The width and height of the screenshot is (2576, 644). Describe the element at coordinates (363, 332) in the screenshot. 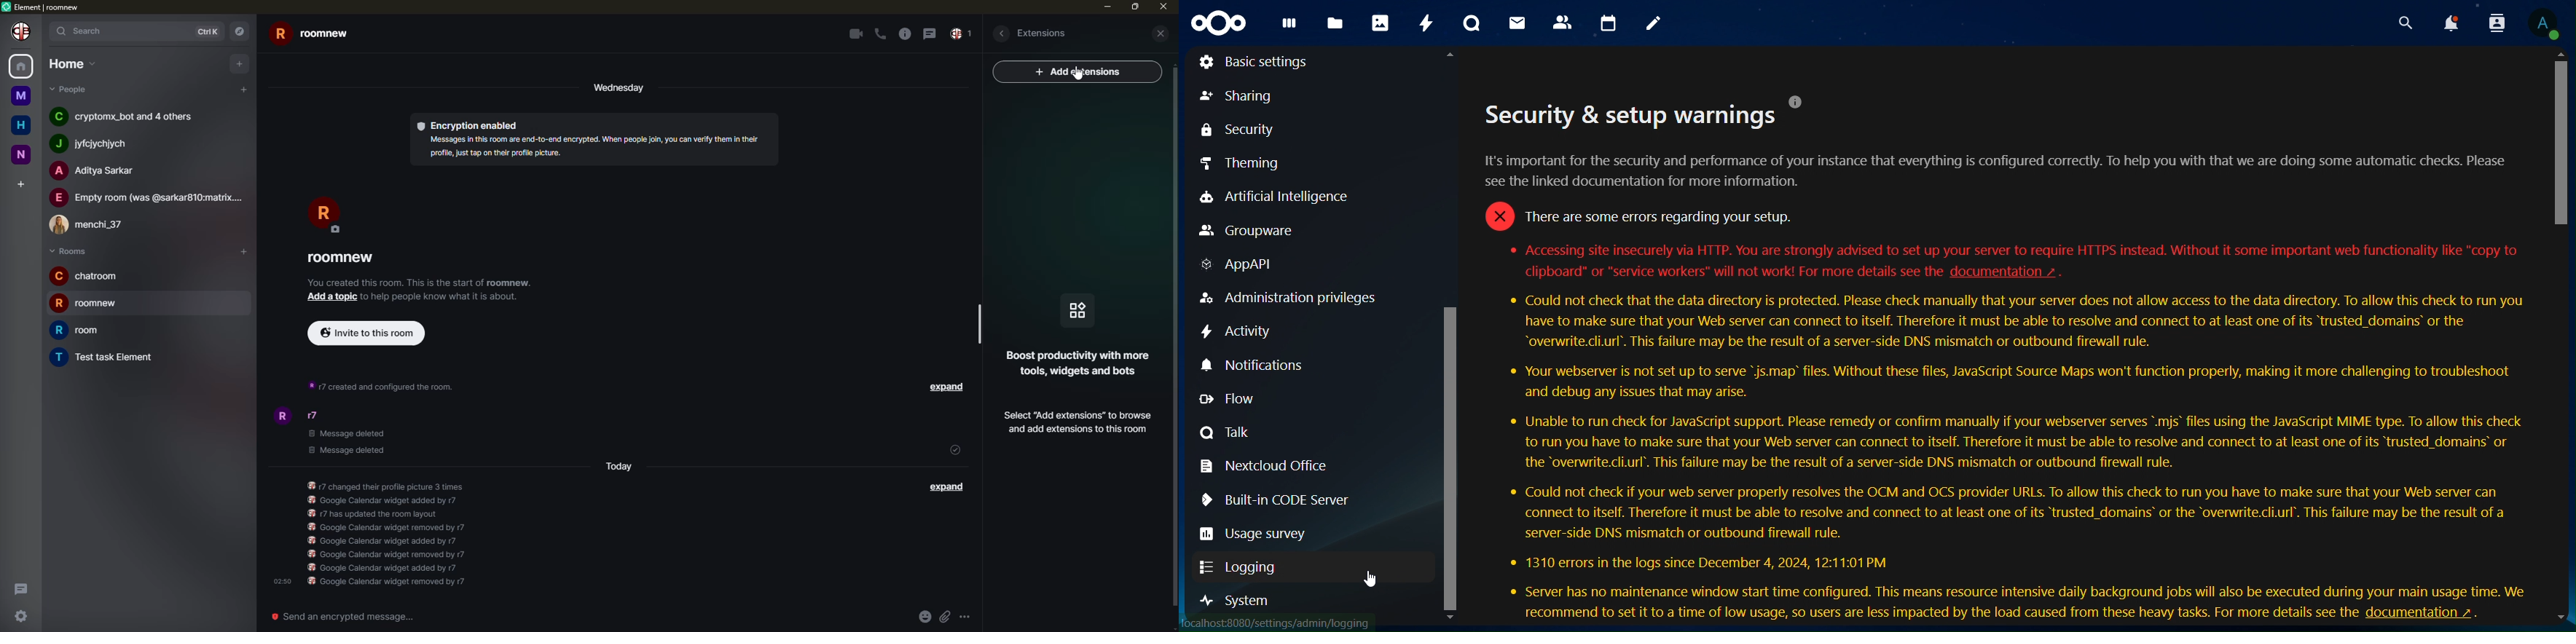

I see `invite to this room` at that location.